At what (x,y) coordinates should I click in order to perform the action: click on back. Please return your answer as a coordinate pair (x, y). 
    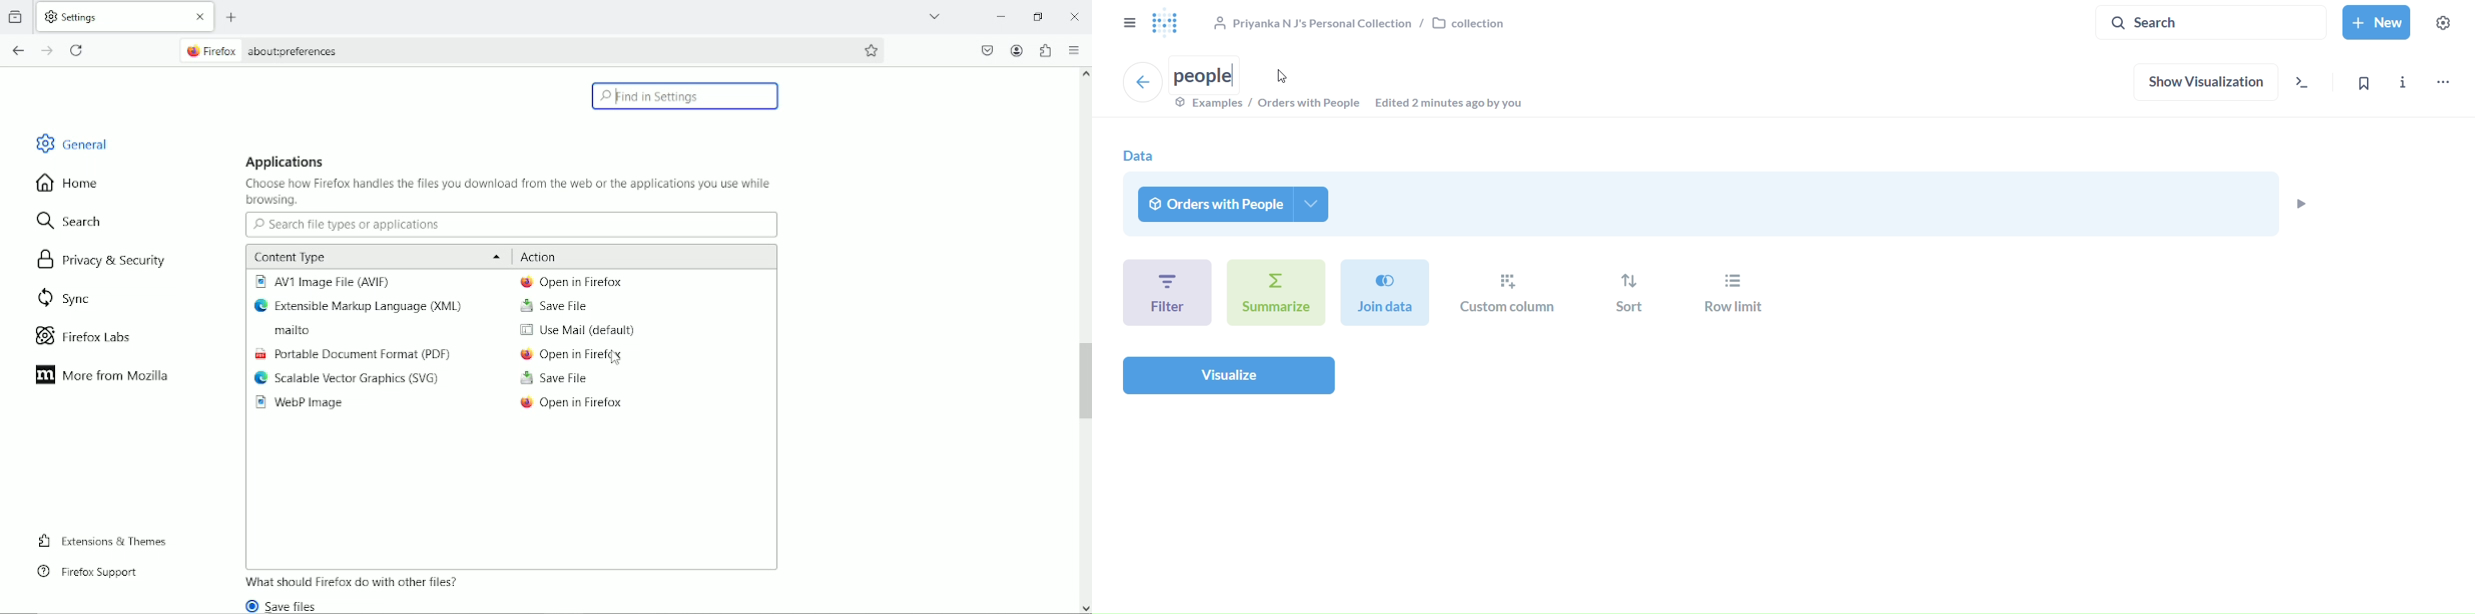
    Looking at the image, I should click on (1142, 81).